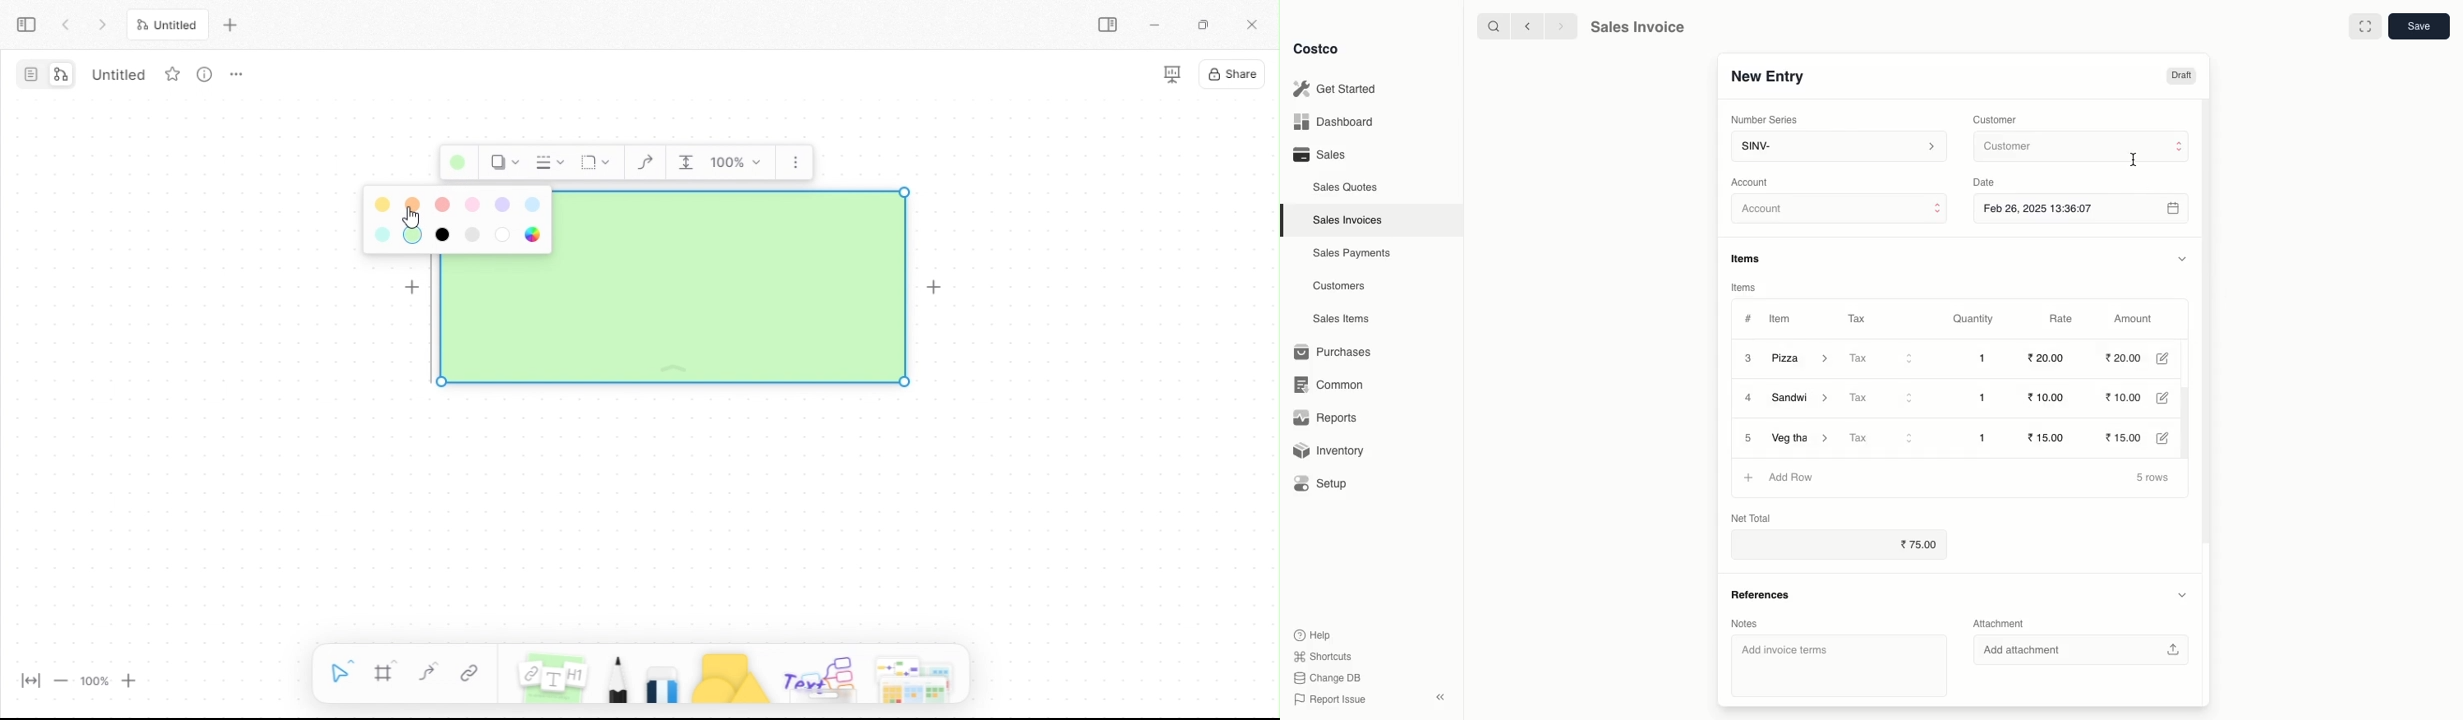 Image resolution: width=2464 pixels, height=728 pixels. I want to click on Hide, so click(2182, 595).